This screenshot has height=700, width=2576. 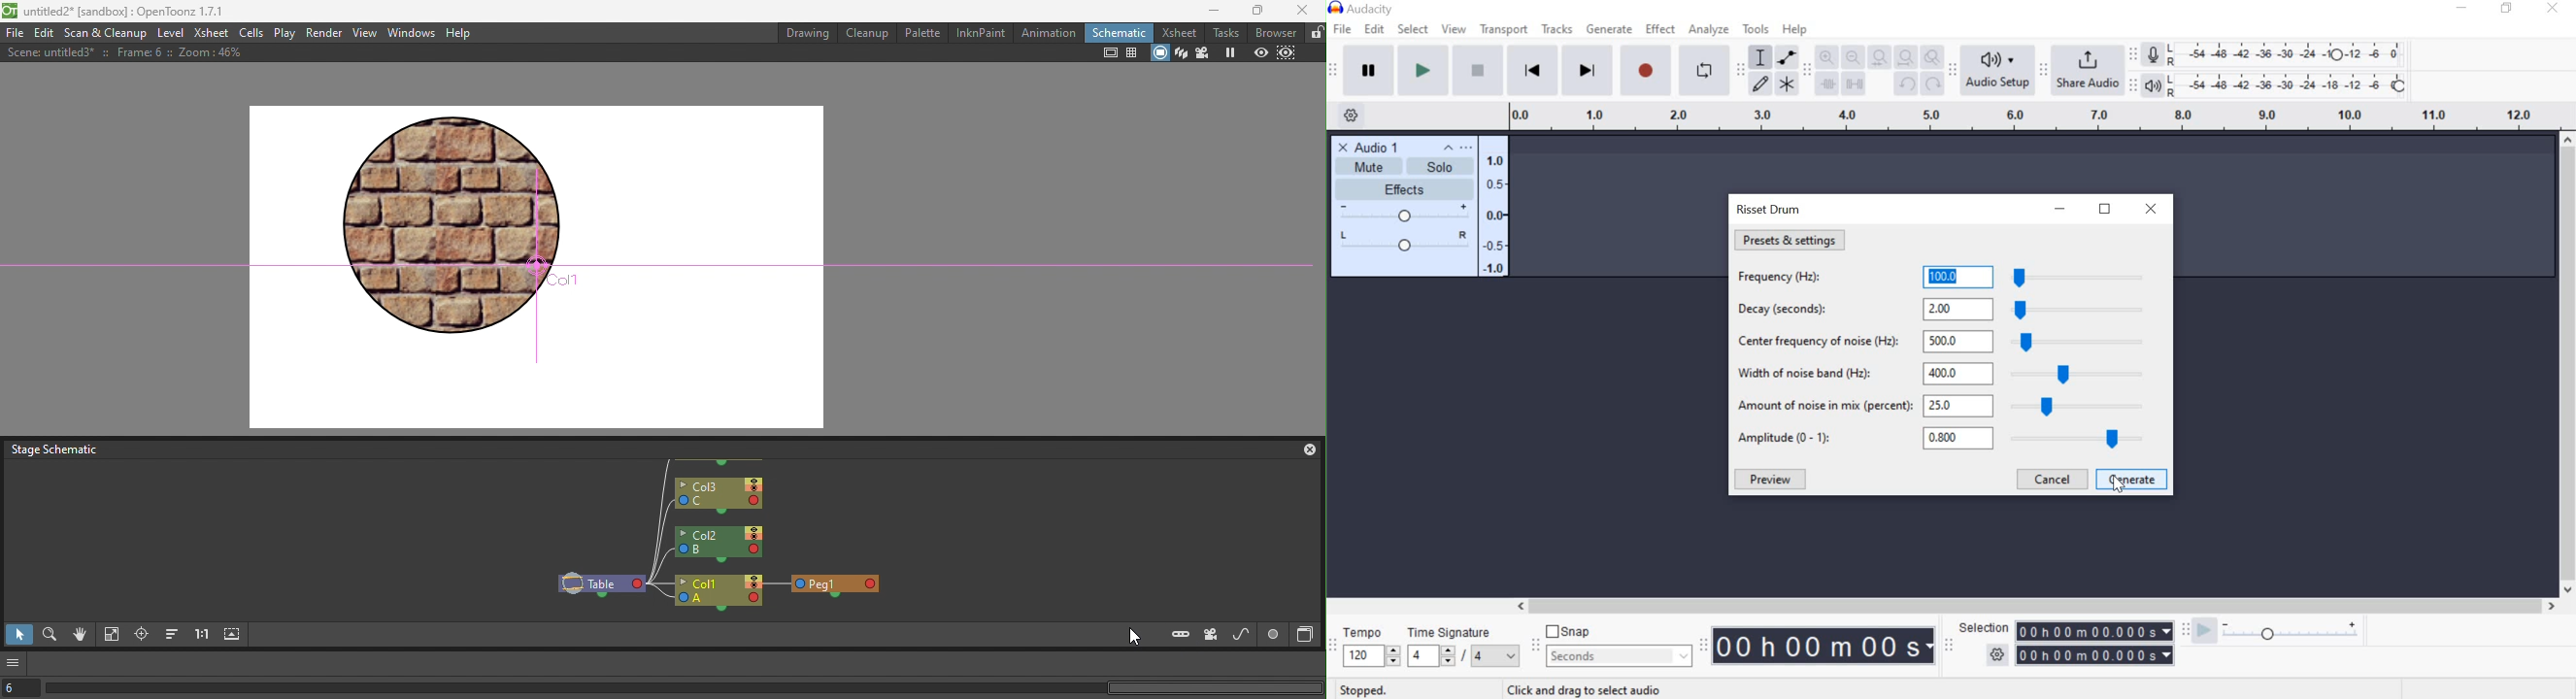 What do you see at coordinates (1367, 167) in the screenshot?
I see `mute` at bounding box center [1367, 167].